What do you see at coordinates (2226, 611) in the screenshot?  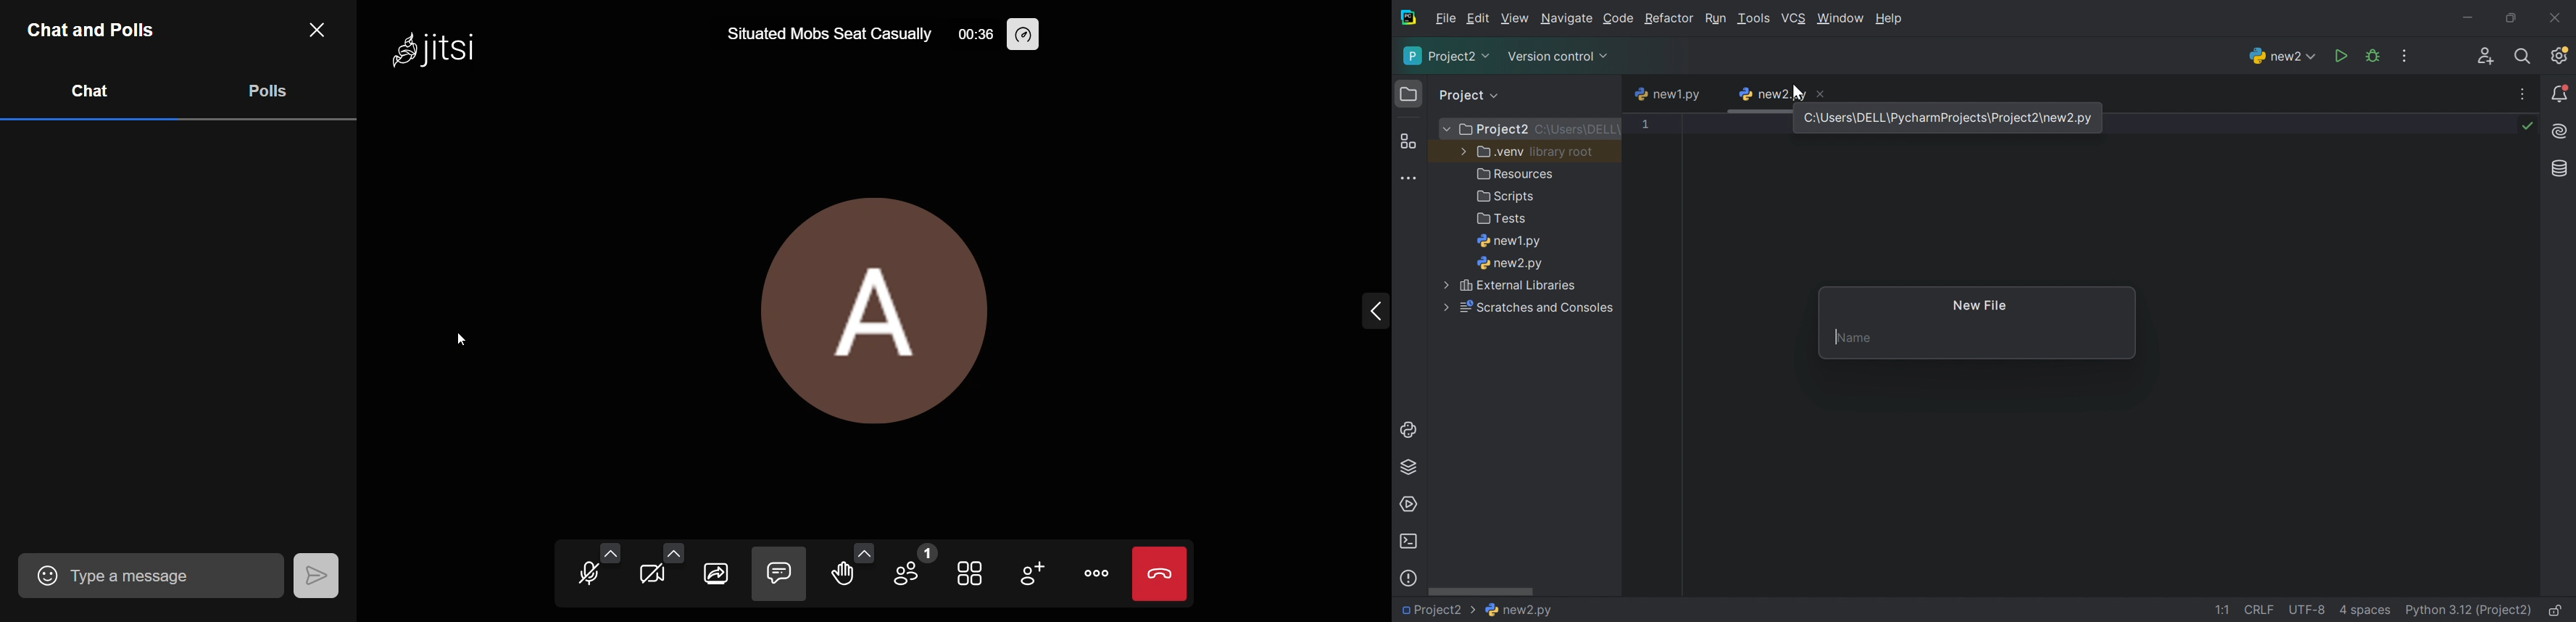 I see `1:1` at bounding box center [2226, 611].